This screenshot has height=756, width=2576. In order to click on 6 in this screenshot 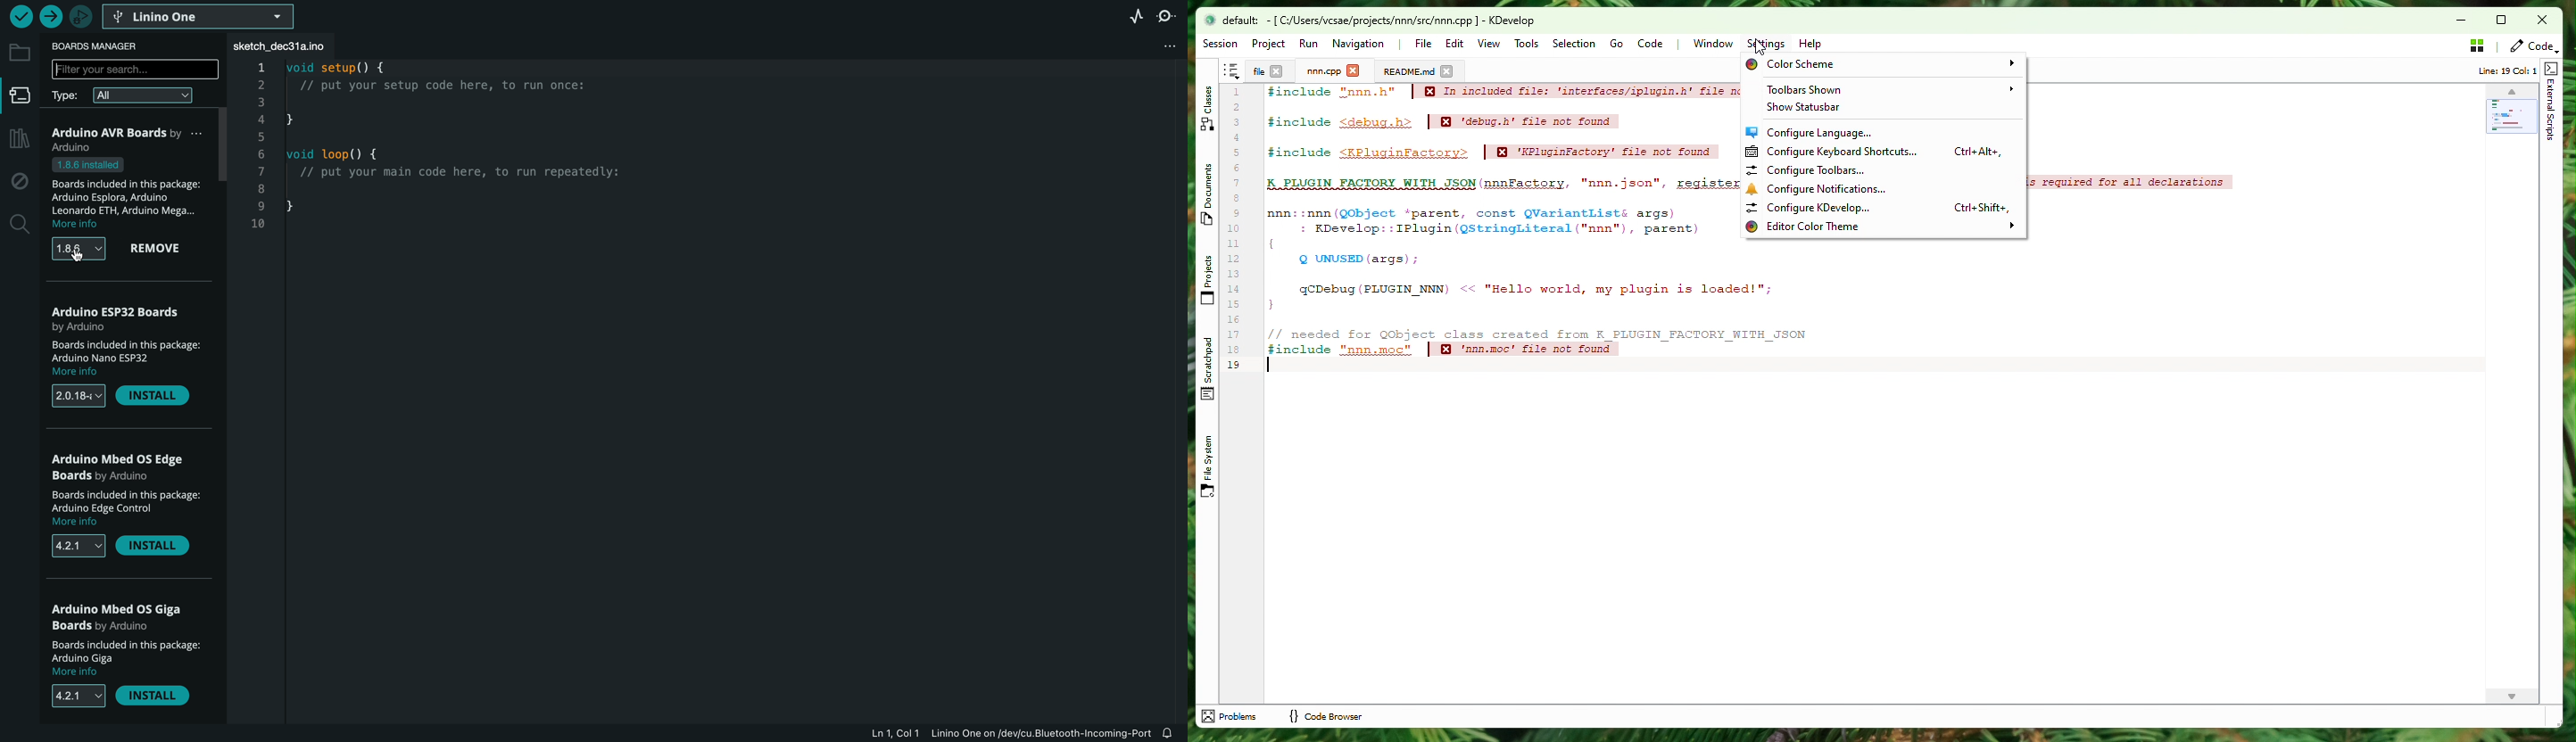, I will do `click(264, 155)`.